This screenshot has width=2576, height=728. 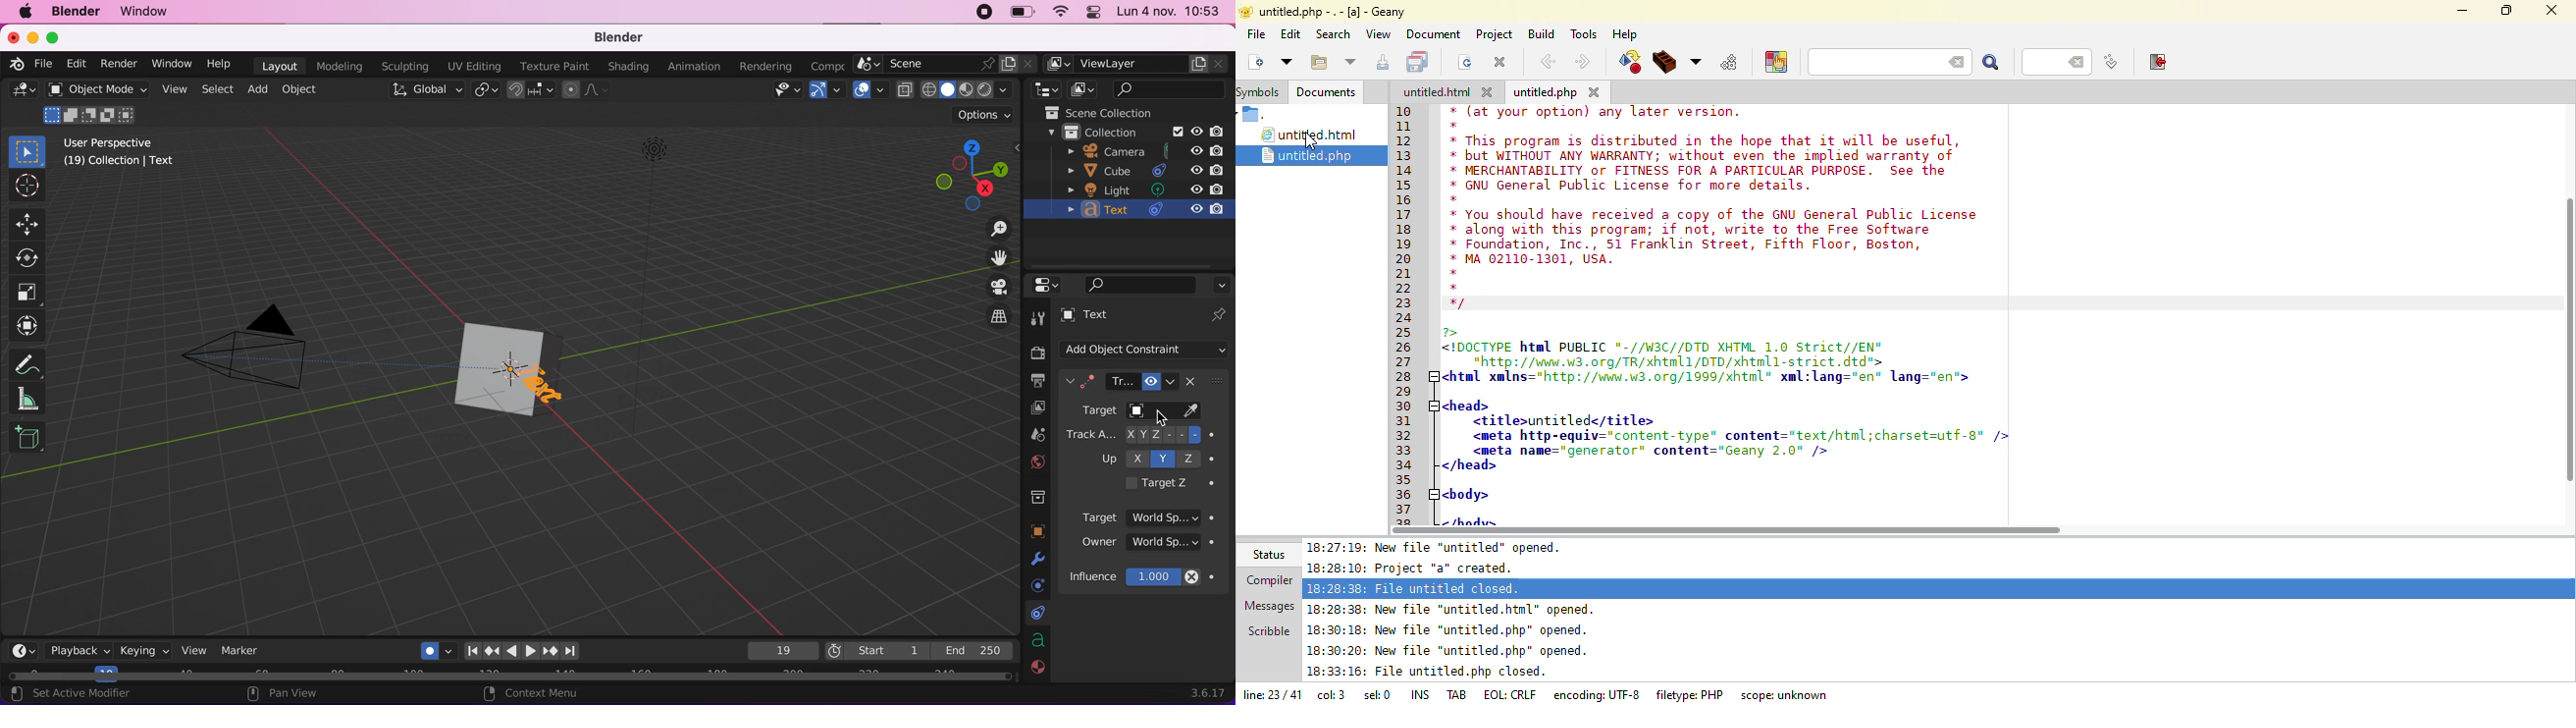 I want to click on create new file, so click(x=1255, y=62).